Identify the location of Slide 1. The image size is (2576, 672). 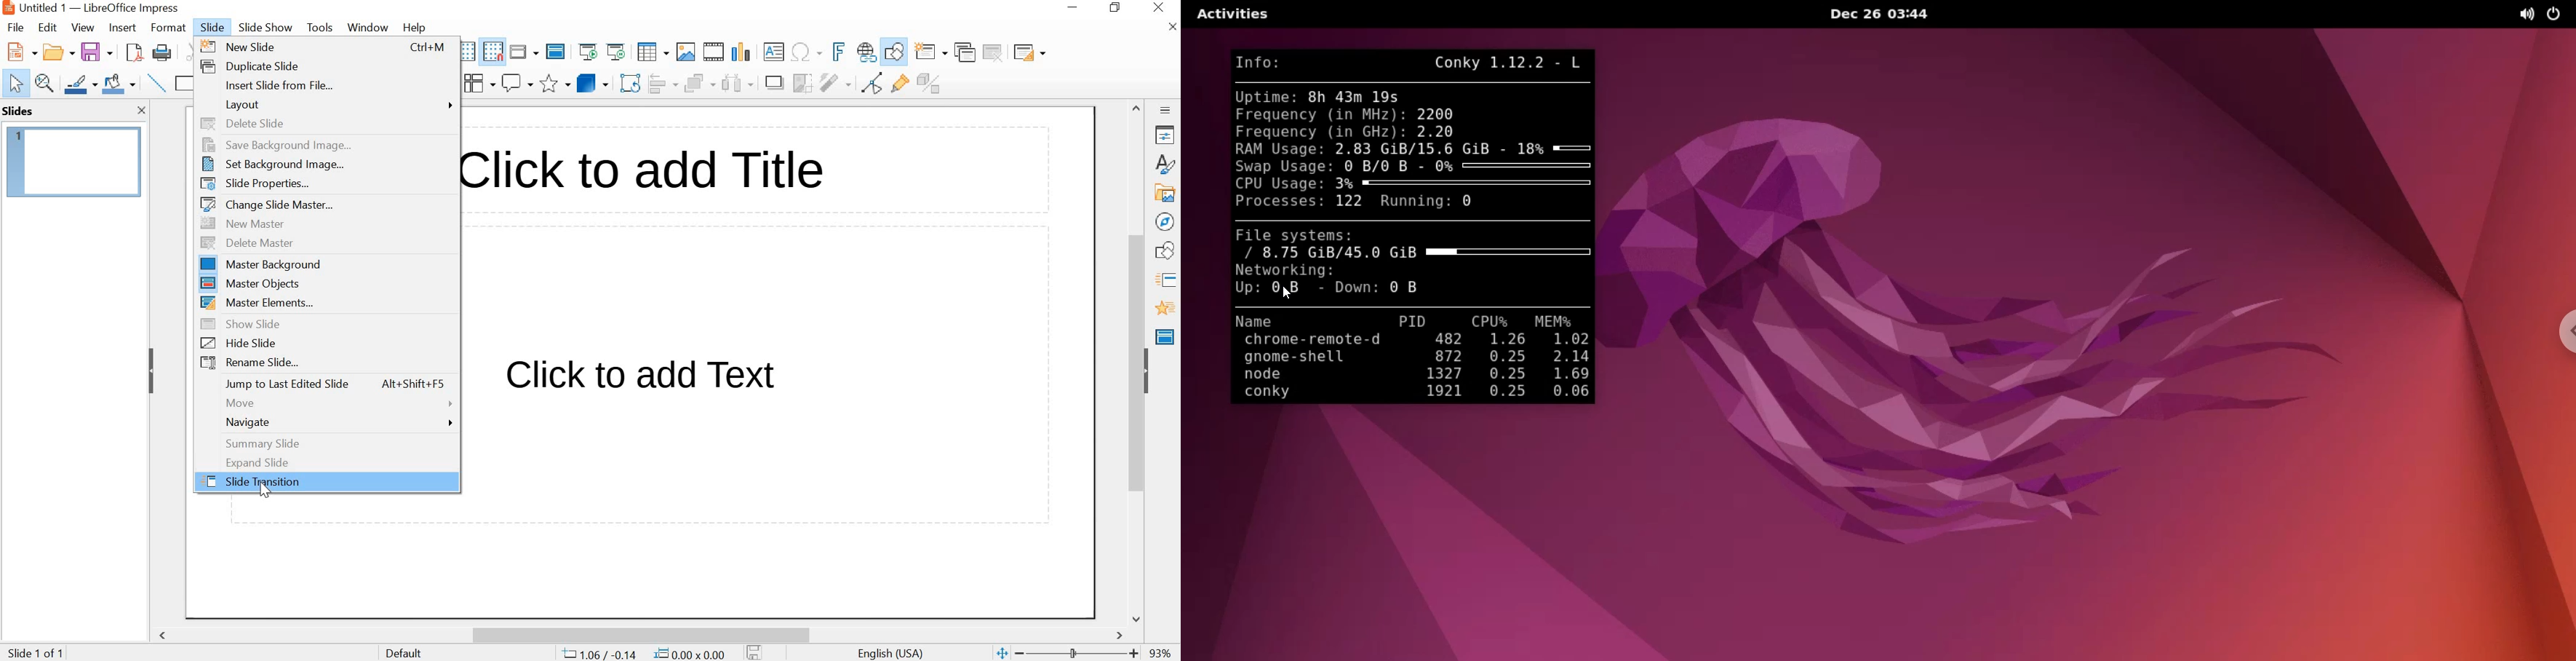
(74, 159).